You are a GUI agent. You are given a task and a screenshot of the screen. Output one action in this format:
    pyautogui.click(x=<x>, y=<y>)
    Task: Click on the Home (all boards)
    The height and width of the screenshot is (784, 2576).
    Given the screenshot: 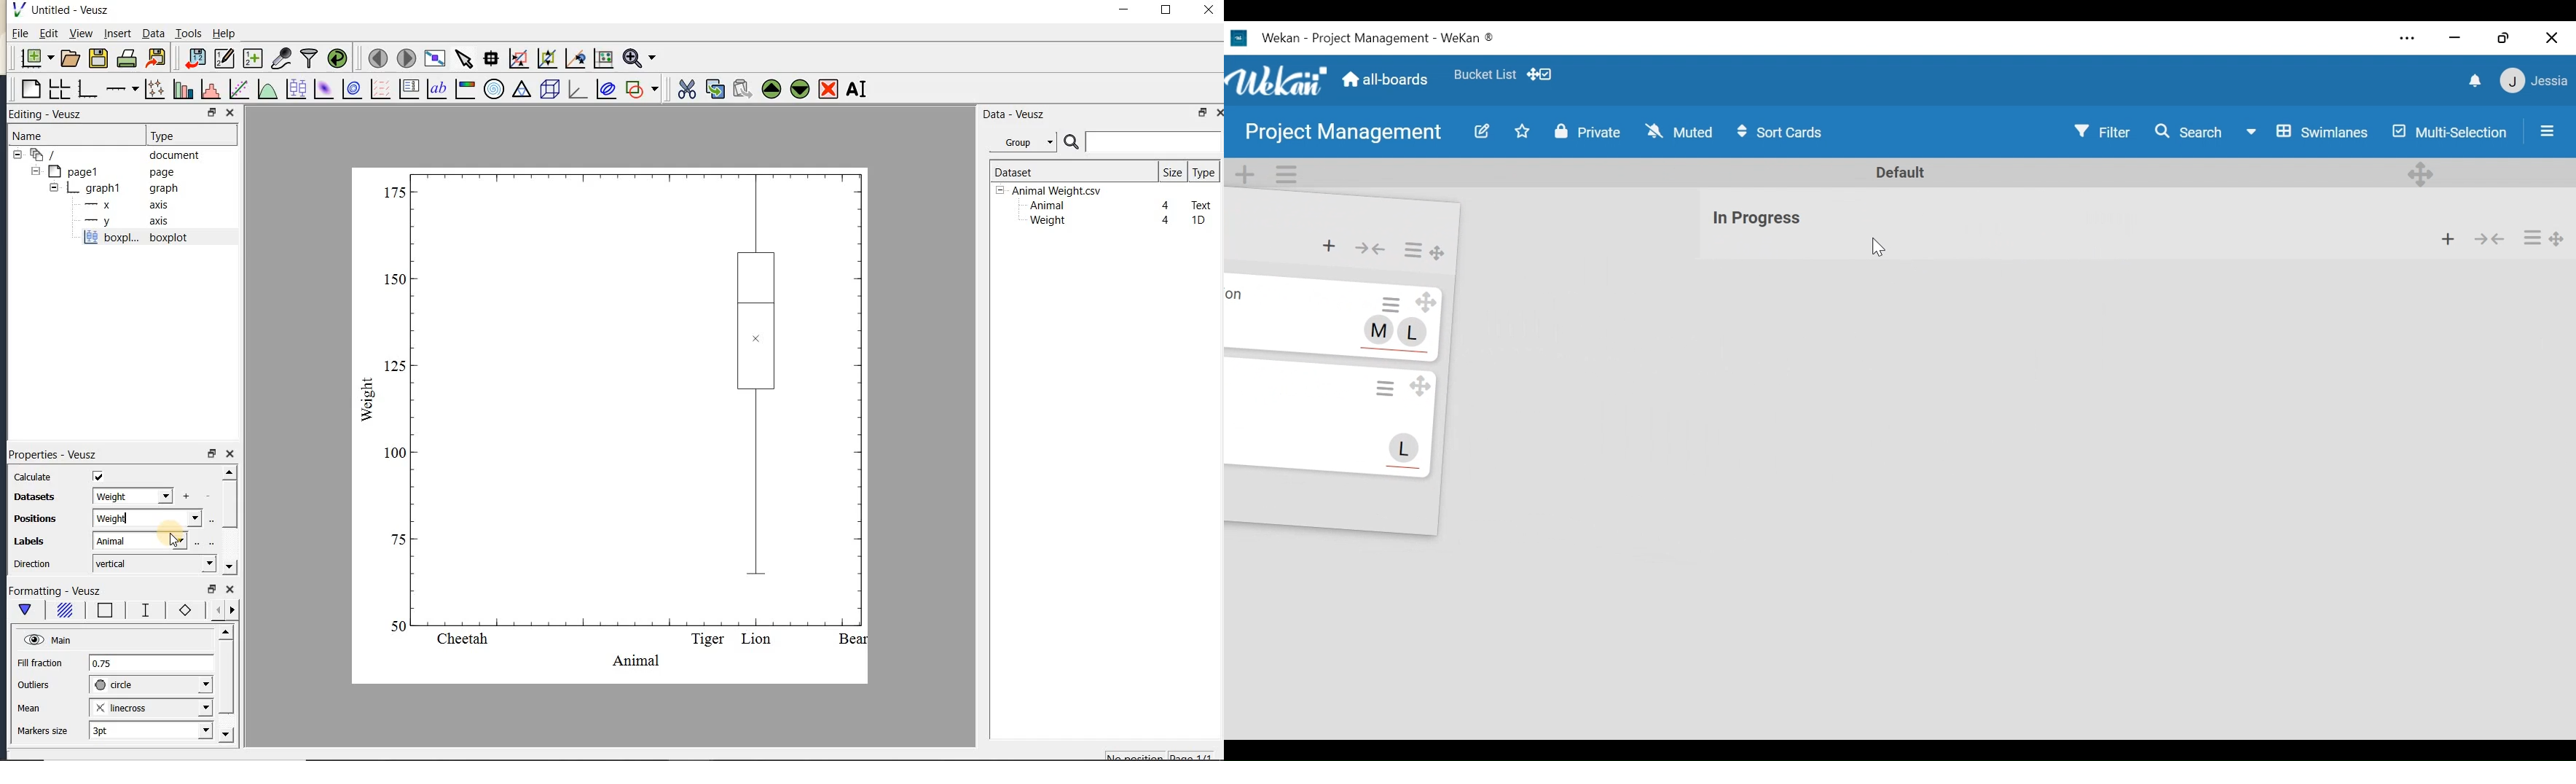 What is the action you would take?
    pyautogui.click(x=1387, y=80)
    